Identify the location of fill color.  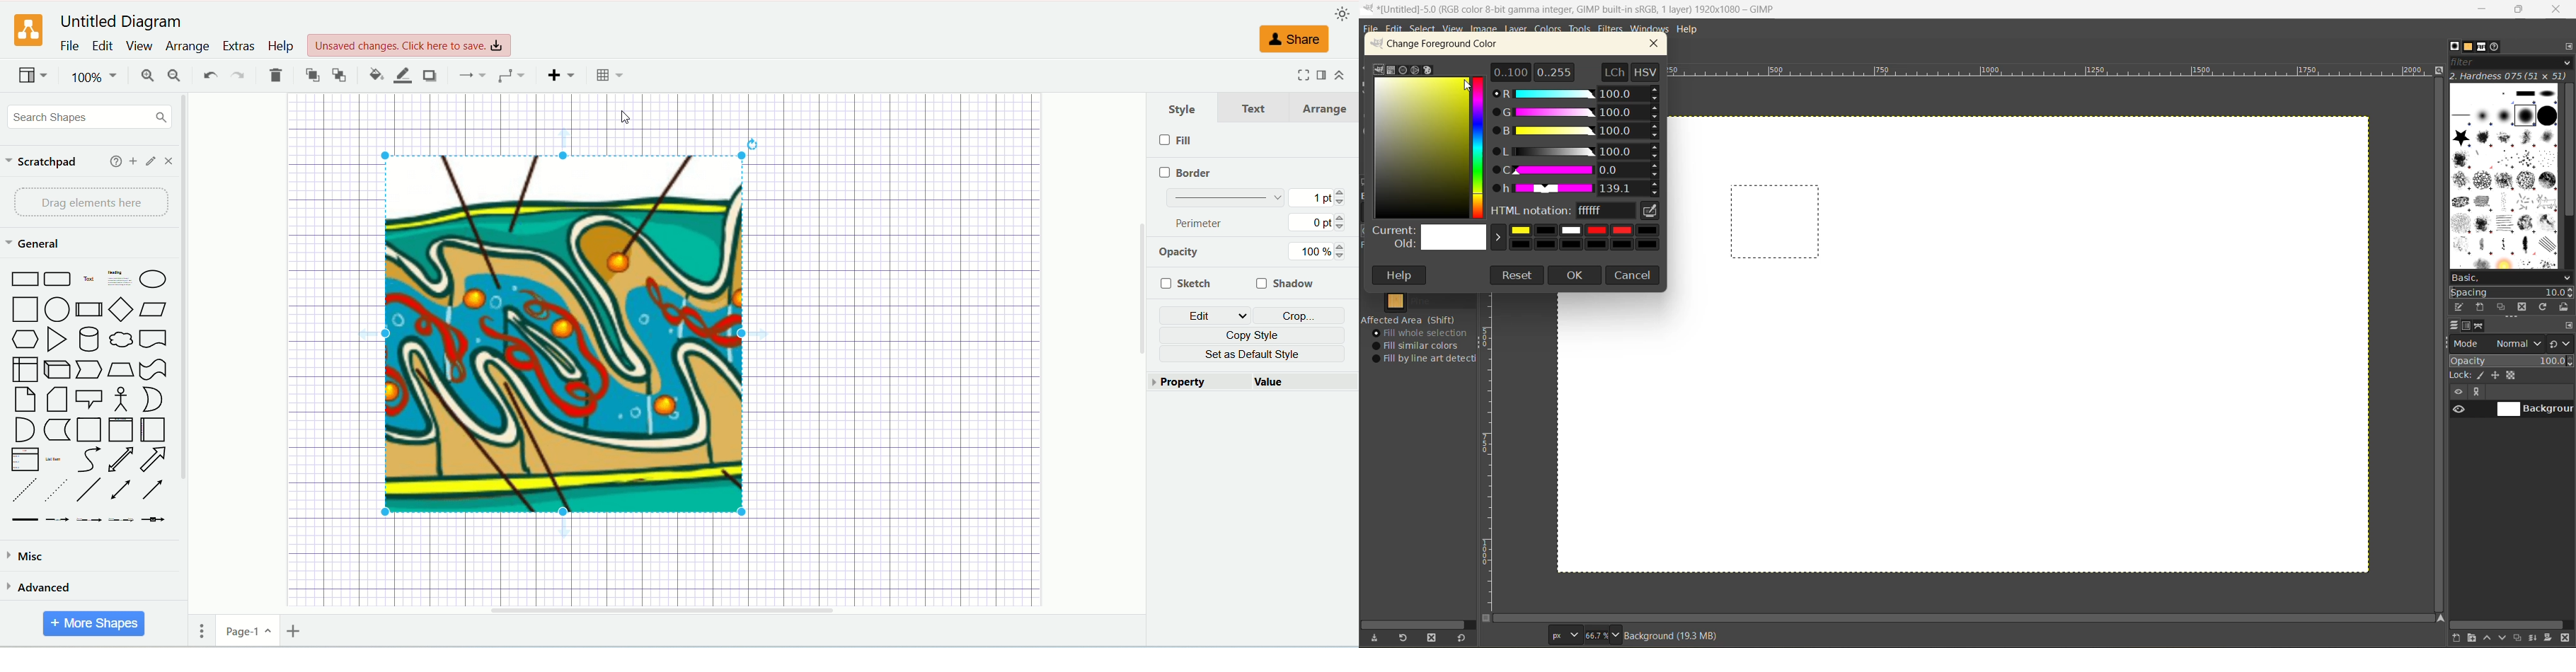
(374, 74).